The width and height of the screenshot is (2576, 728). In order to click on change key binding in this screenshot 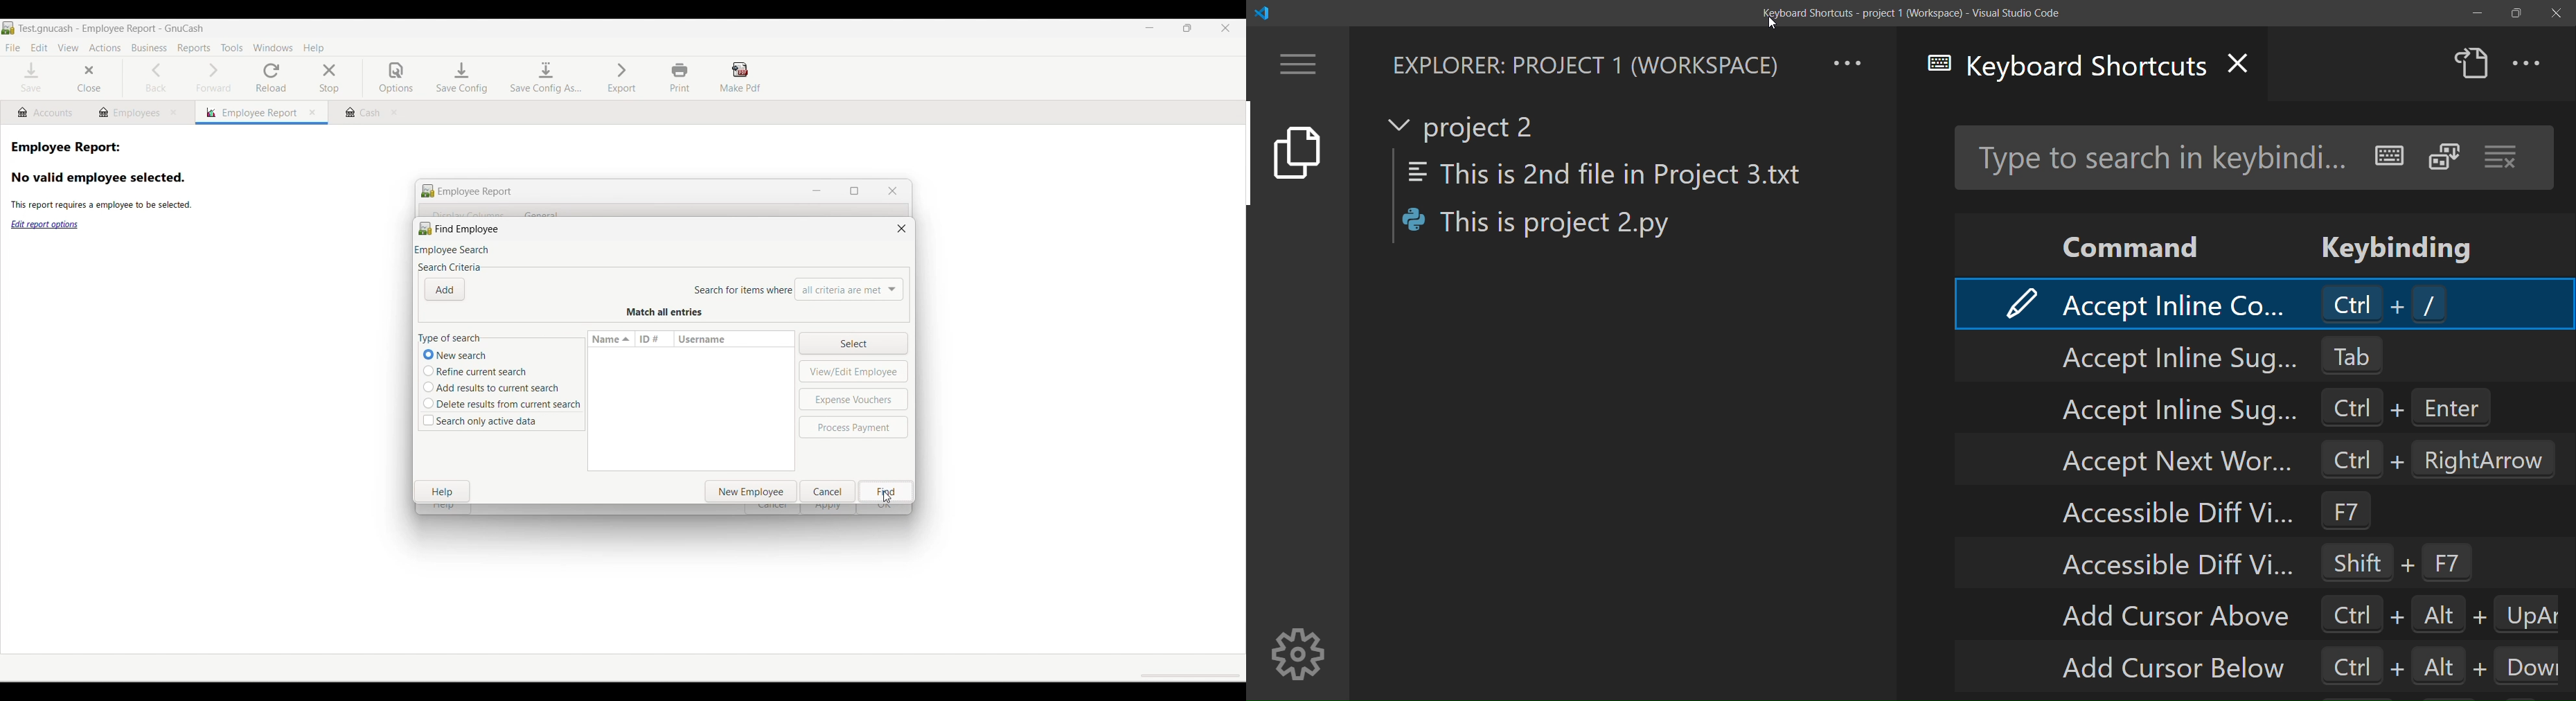, I will do `click(2018, 303)`.